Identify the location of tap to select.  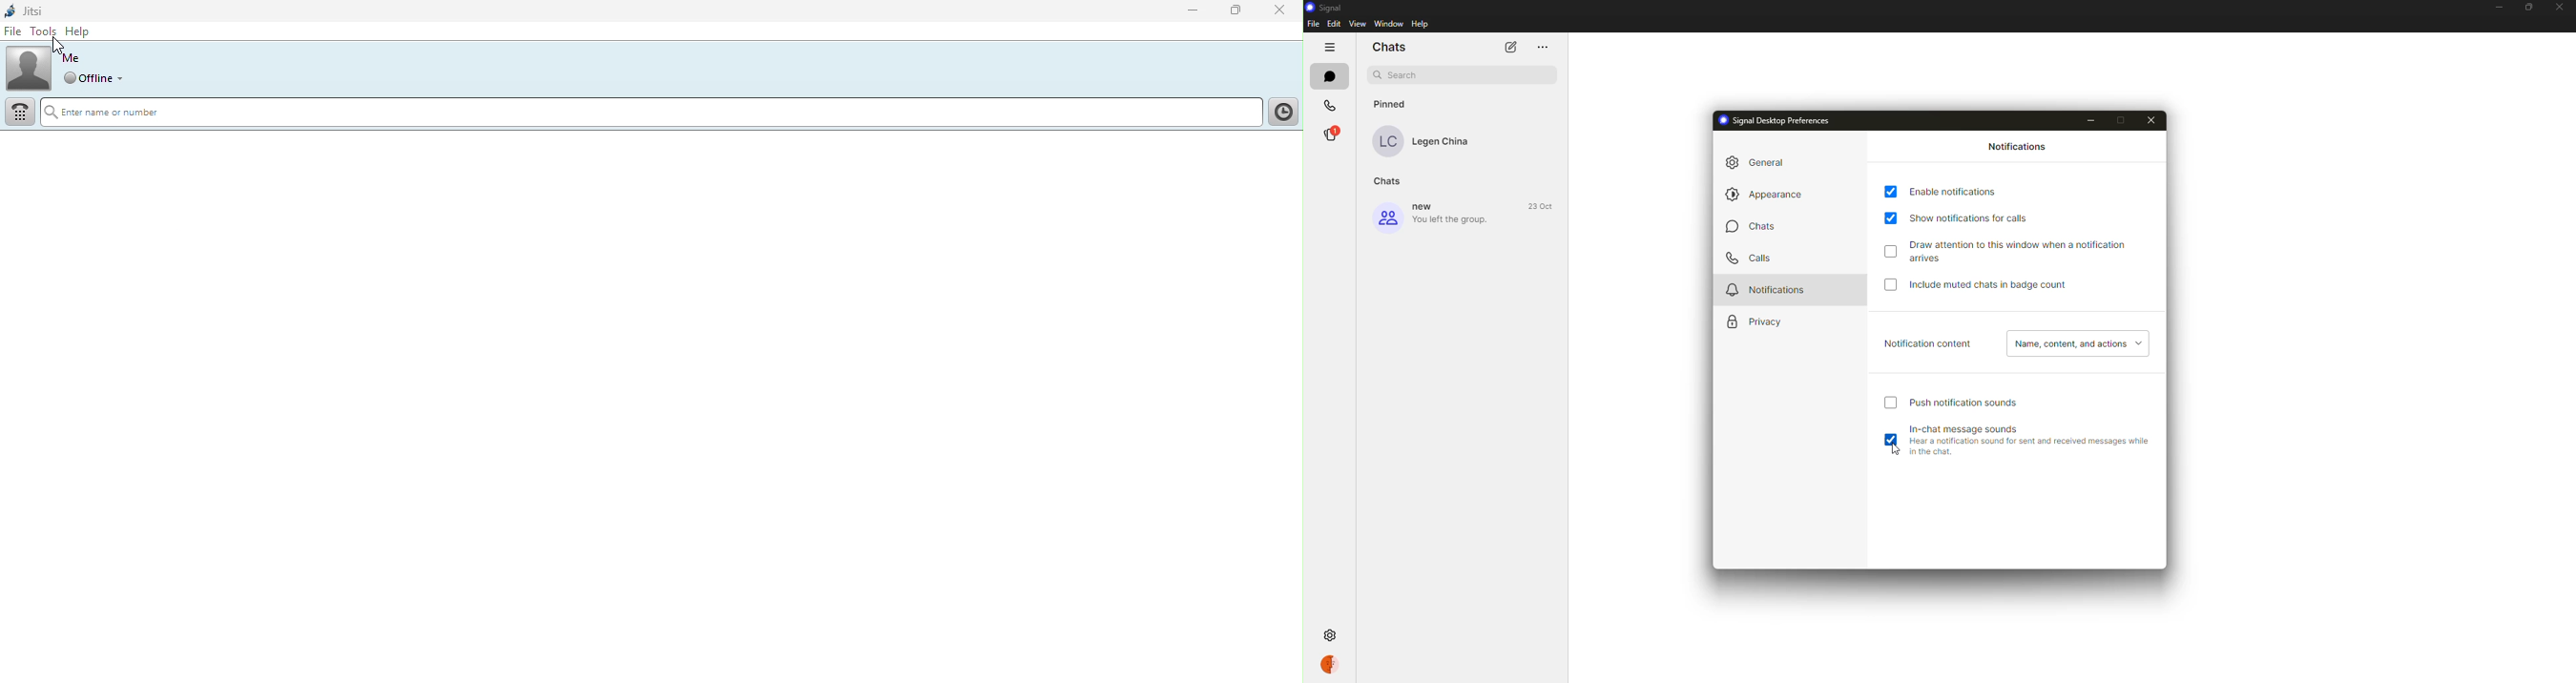
(1891, 284).